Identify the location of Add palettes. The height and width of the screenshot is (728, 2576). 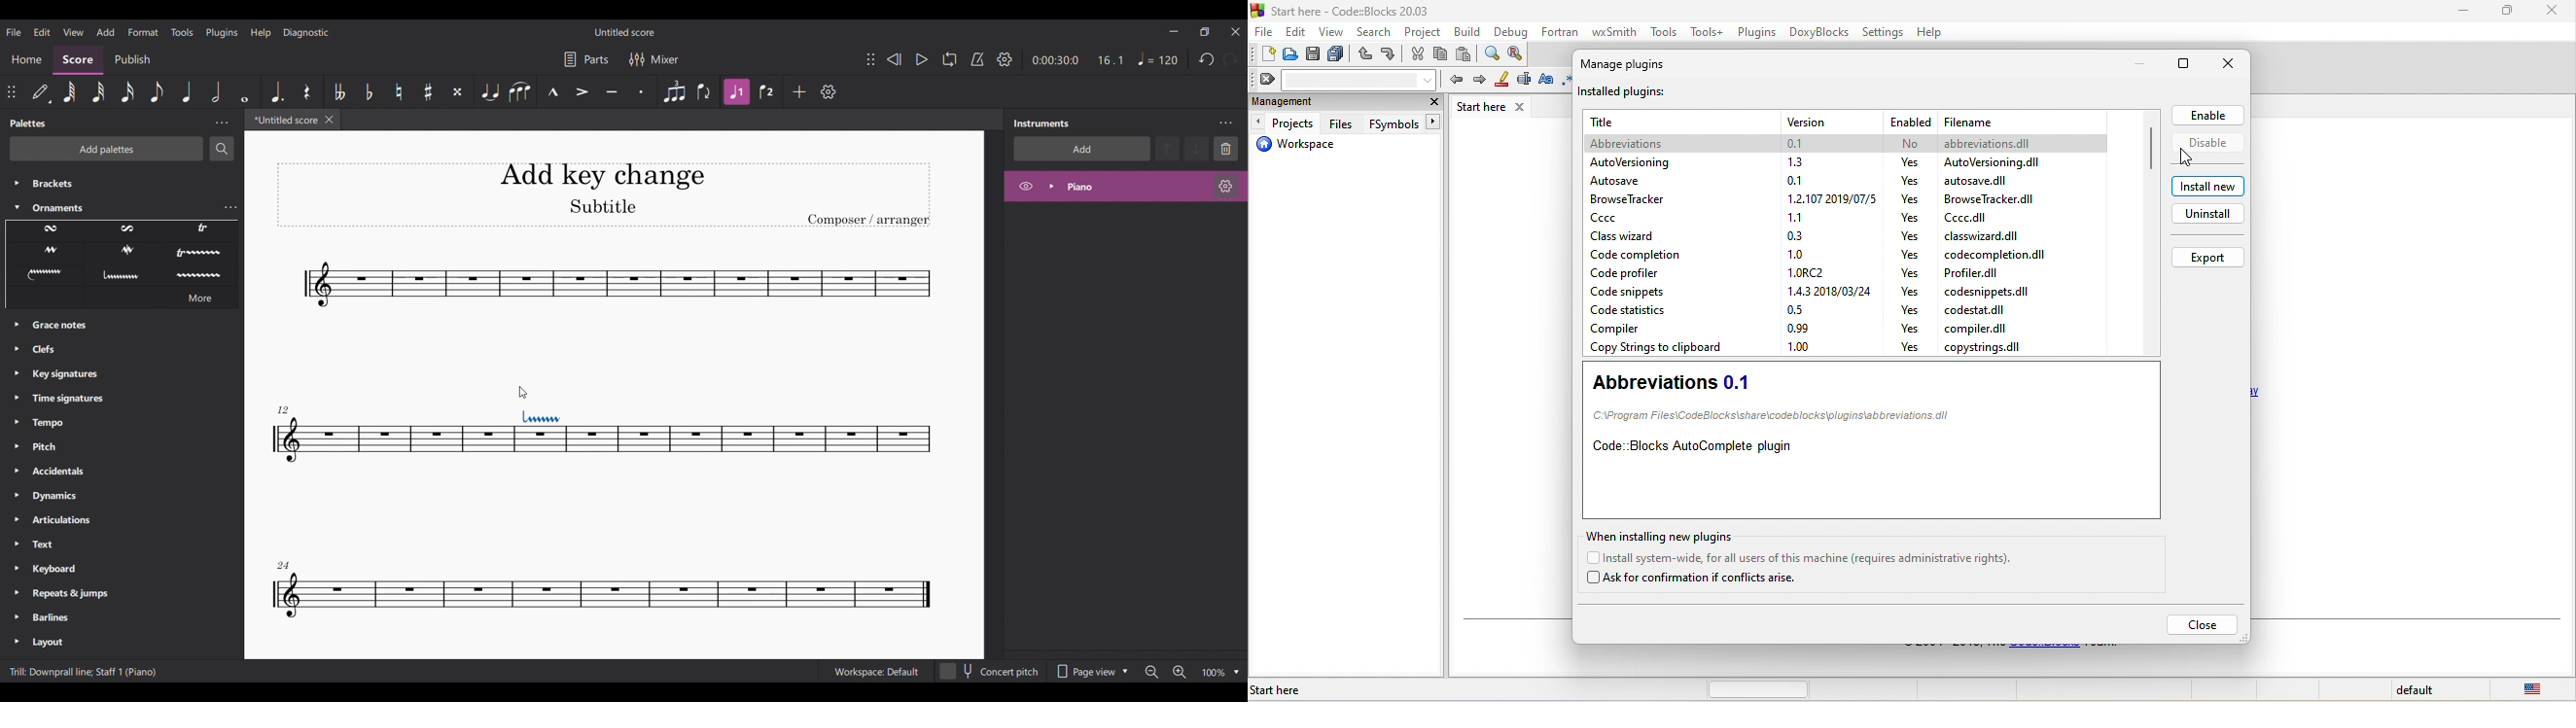
(107, 149).